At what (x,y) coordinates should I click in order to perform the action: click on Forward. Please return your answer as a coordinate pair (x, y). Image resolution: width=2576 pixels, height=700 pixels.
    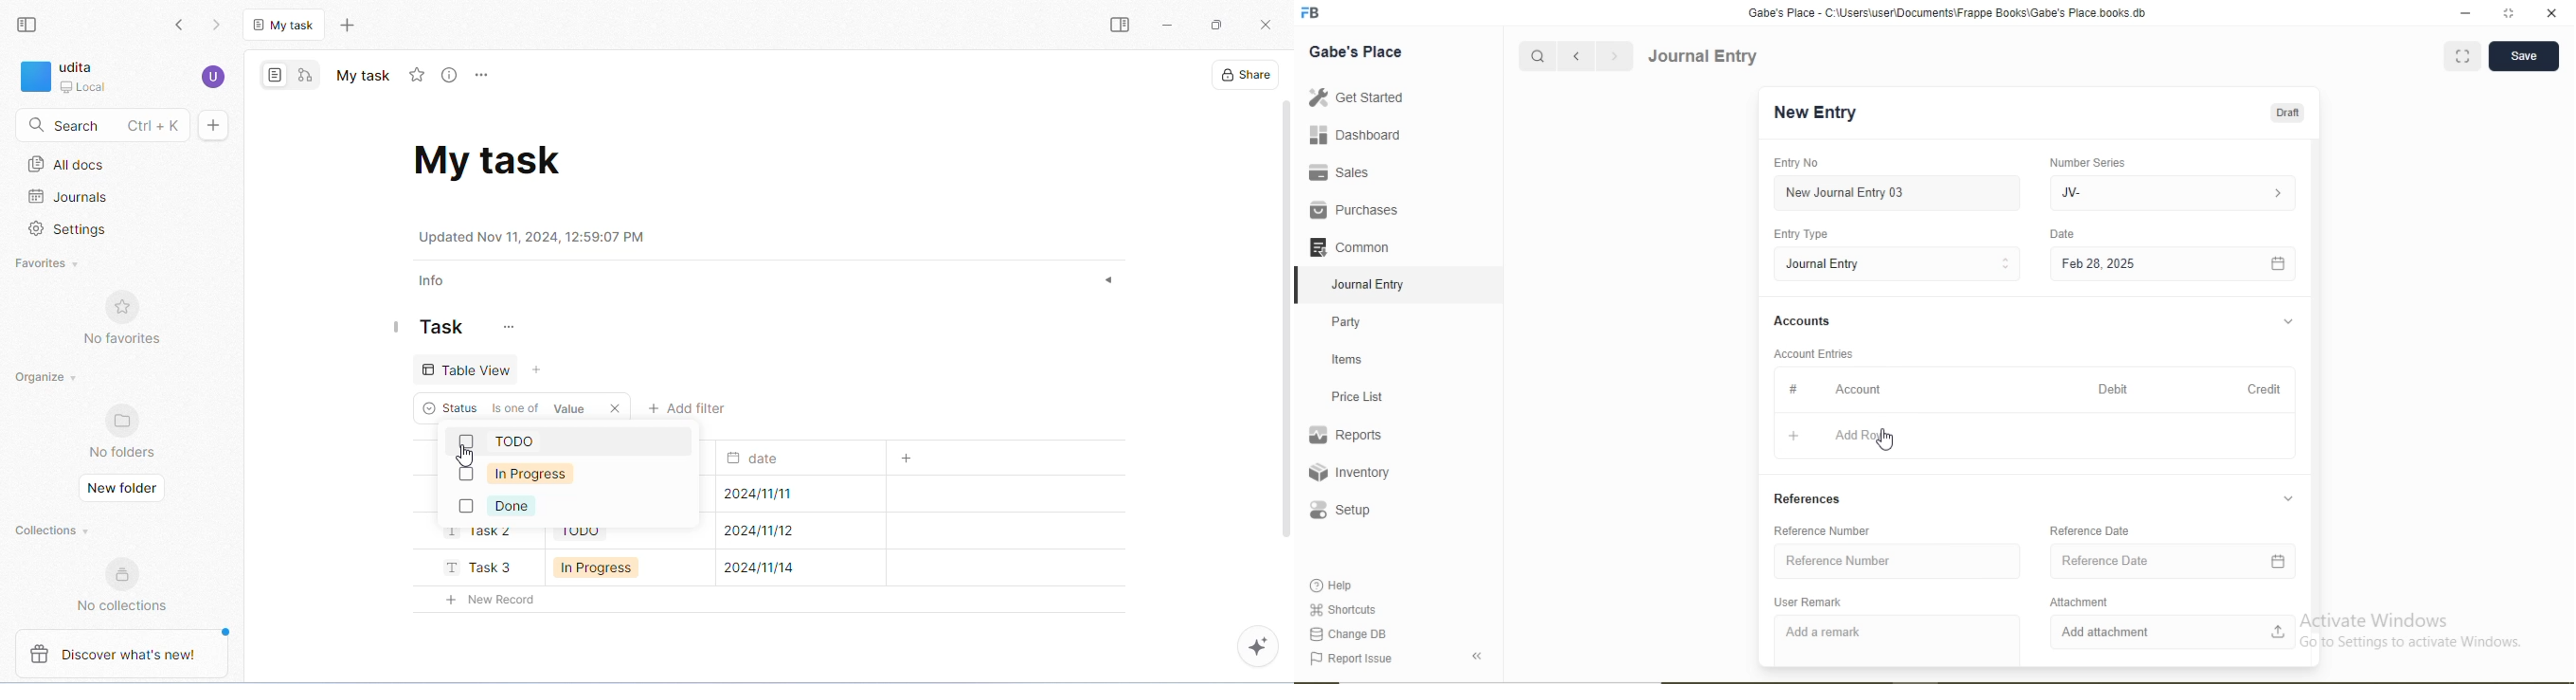
    Looking at the image, I should click on (1615, 56).